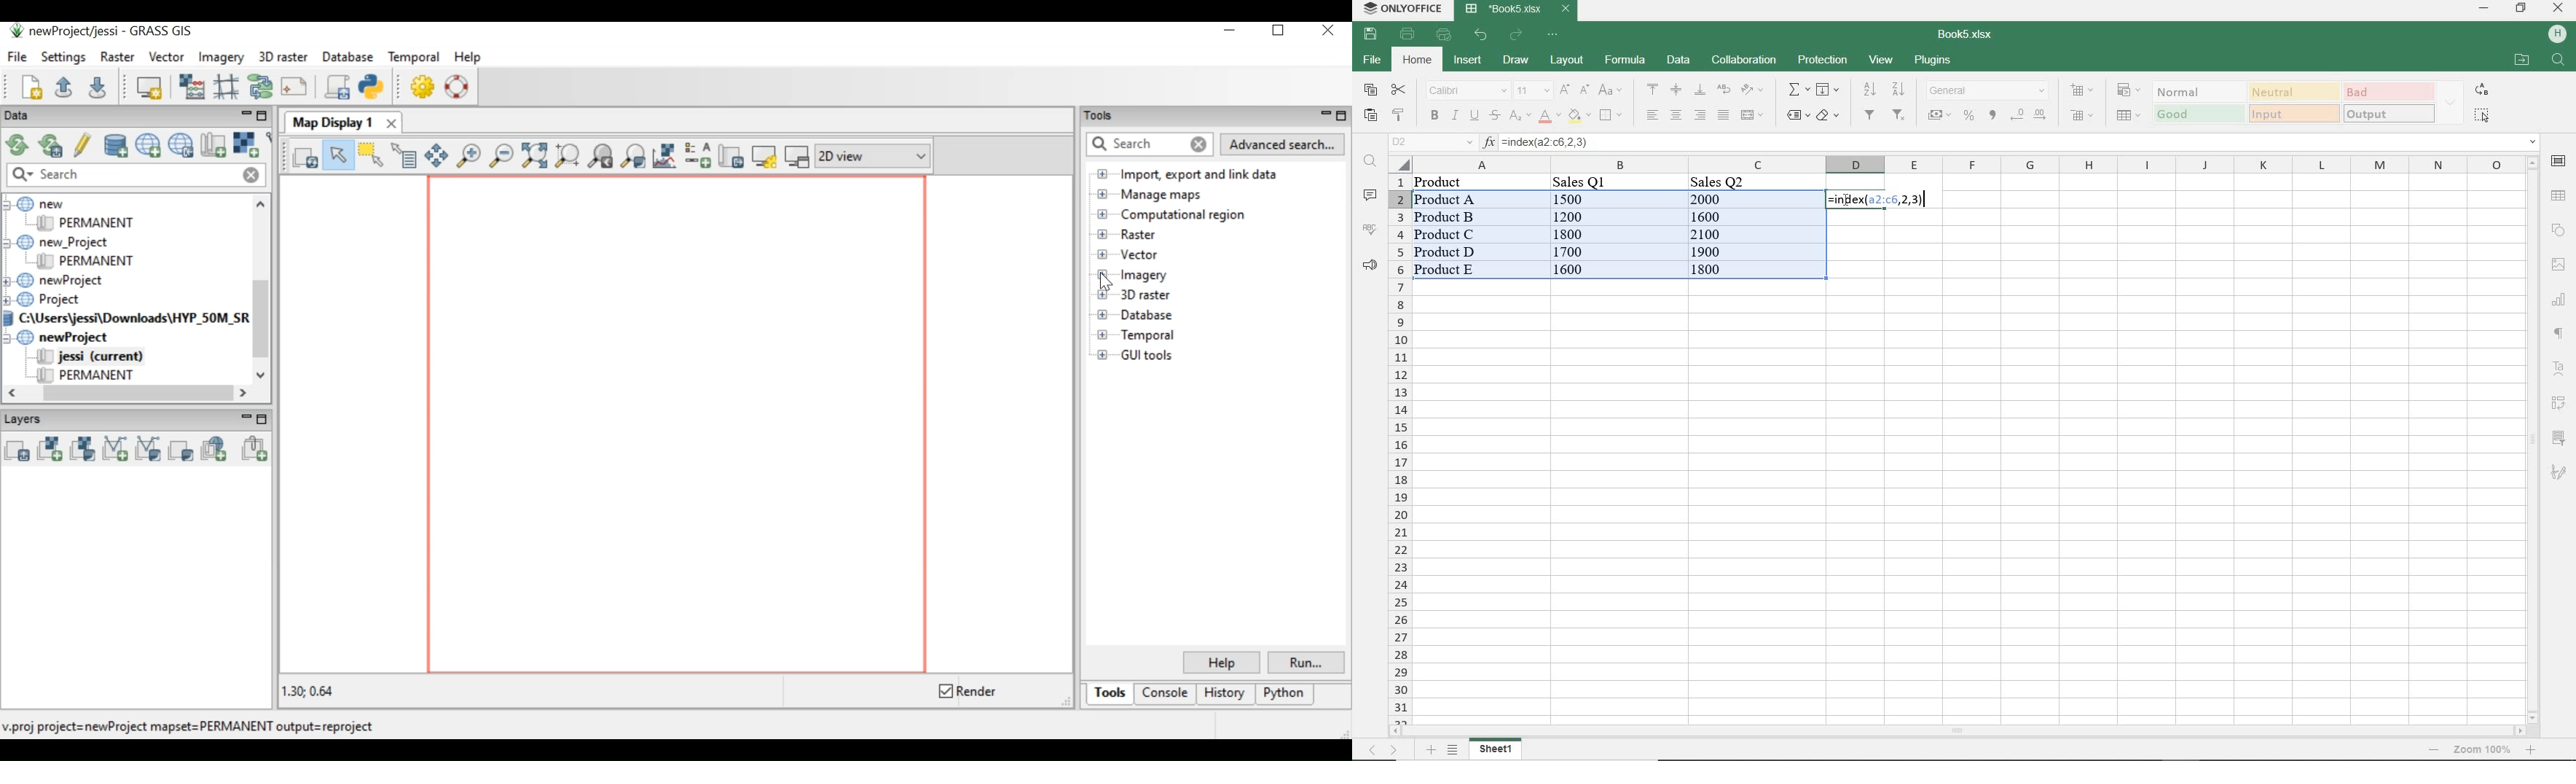  I want to click on find, so click(1370, 163).